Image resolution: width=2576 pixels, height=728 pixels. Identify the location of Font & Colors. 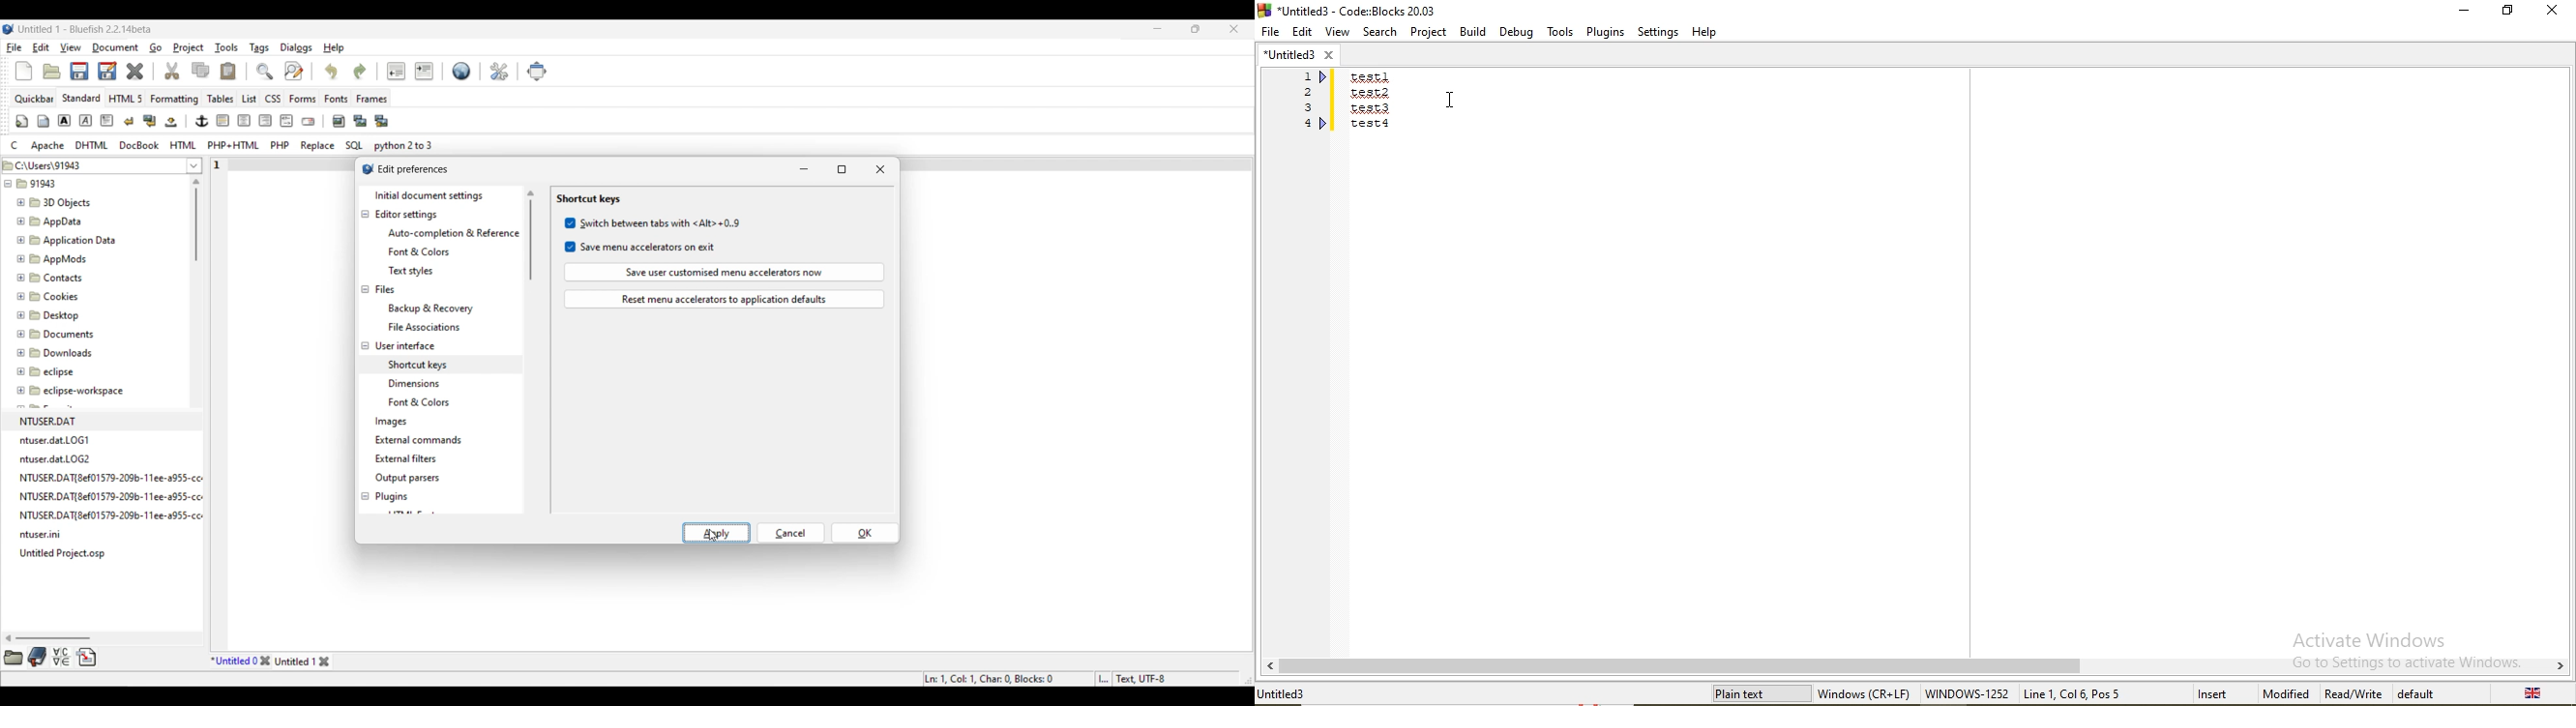
(424, 403).